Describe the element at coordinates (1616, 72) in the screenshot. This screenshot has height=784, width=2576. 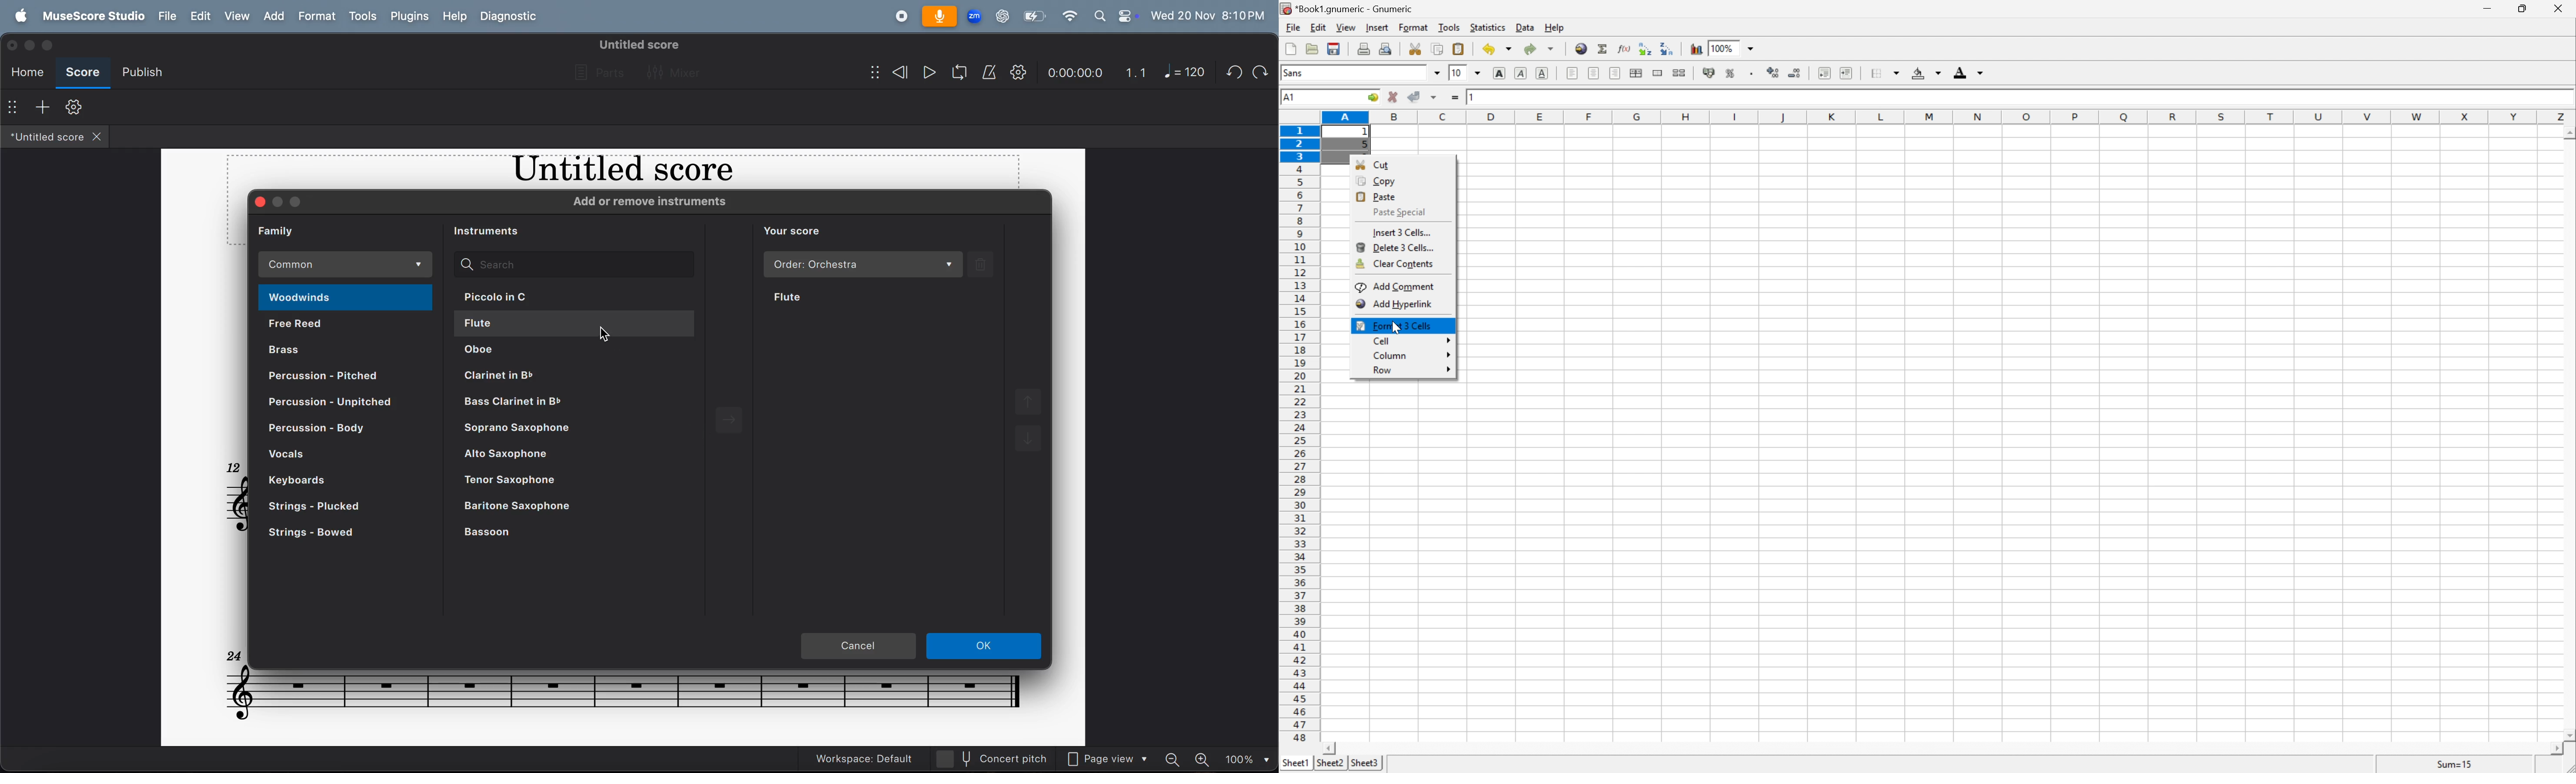
I see `align right` at that location.